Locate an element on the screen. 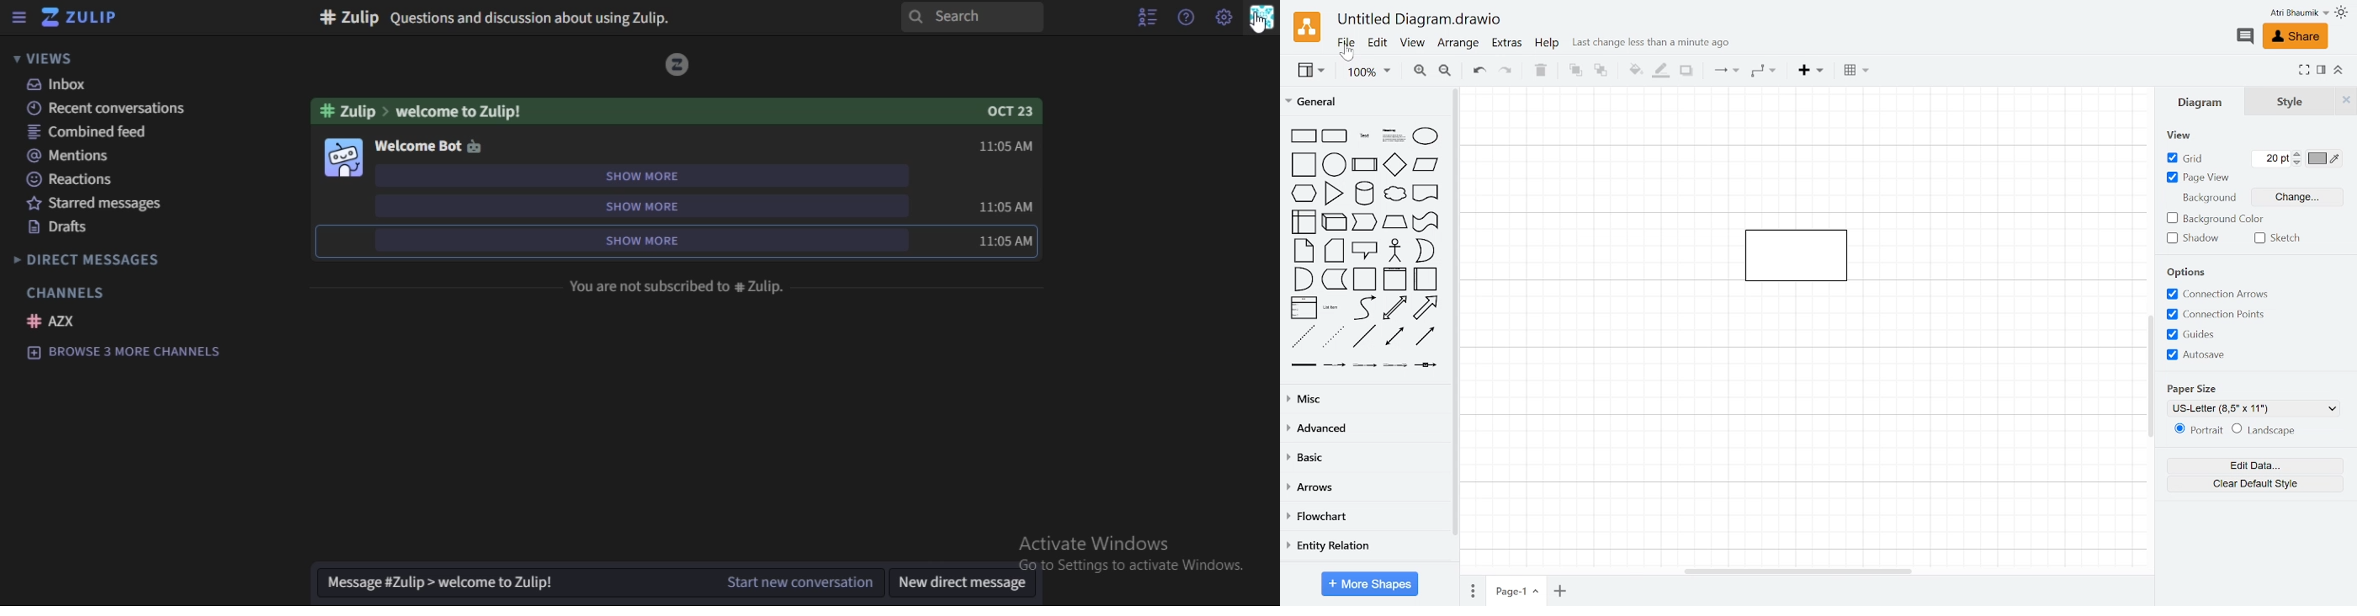  Grid pts is located at coordinates (2272, 159).